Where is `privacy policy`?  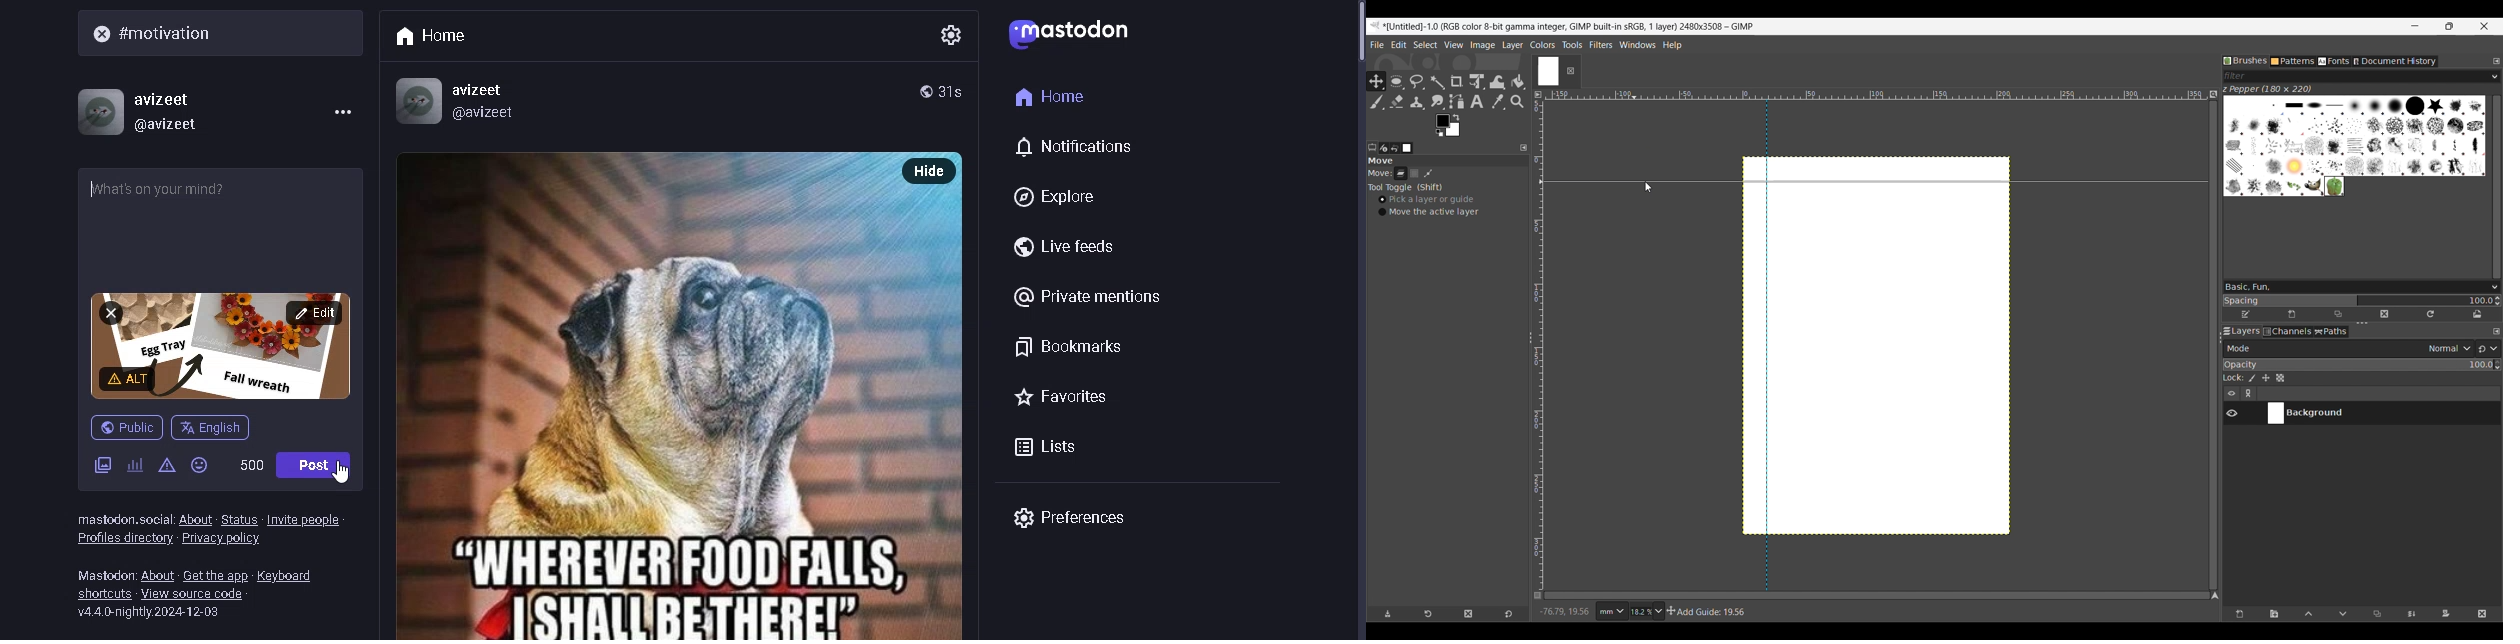 privacy policy is located at coordinates (229, 539).